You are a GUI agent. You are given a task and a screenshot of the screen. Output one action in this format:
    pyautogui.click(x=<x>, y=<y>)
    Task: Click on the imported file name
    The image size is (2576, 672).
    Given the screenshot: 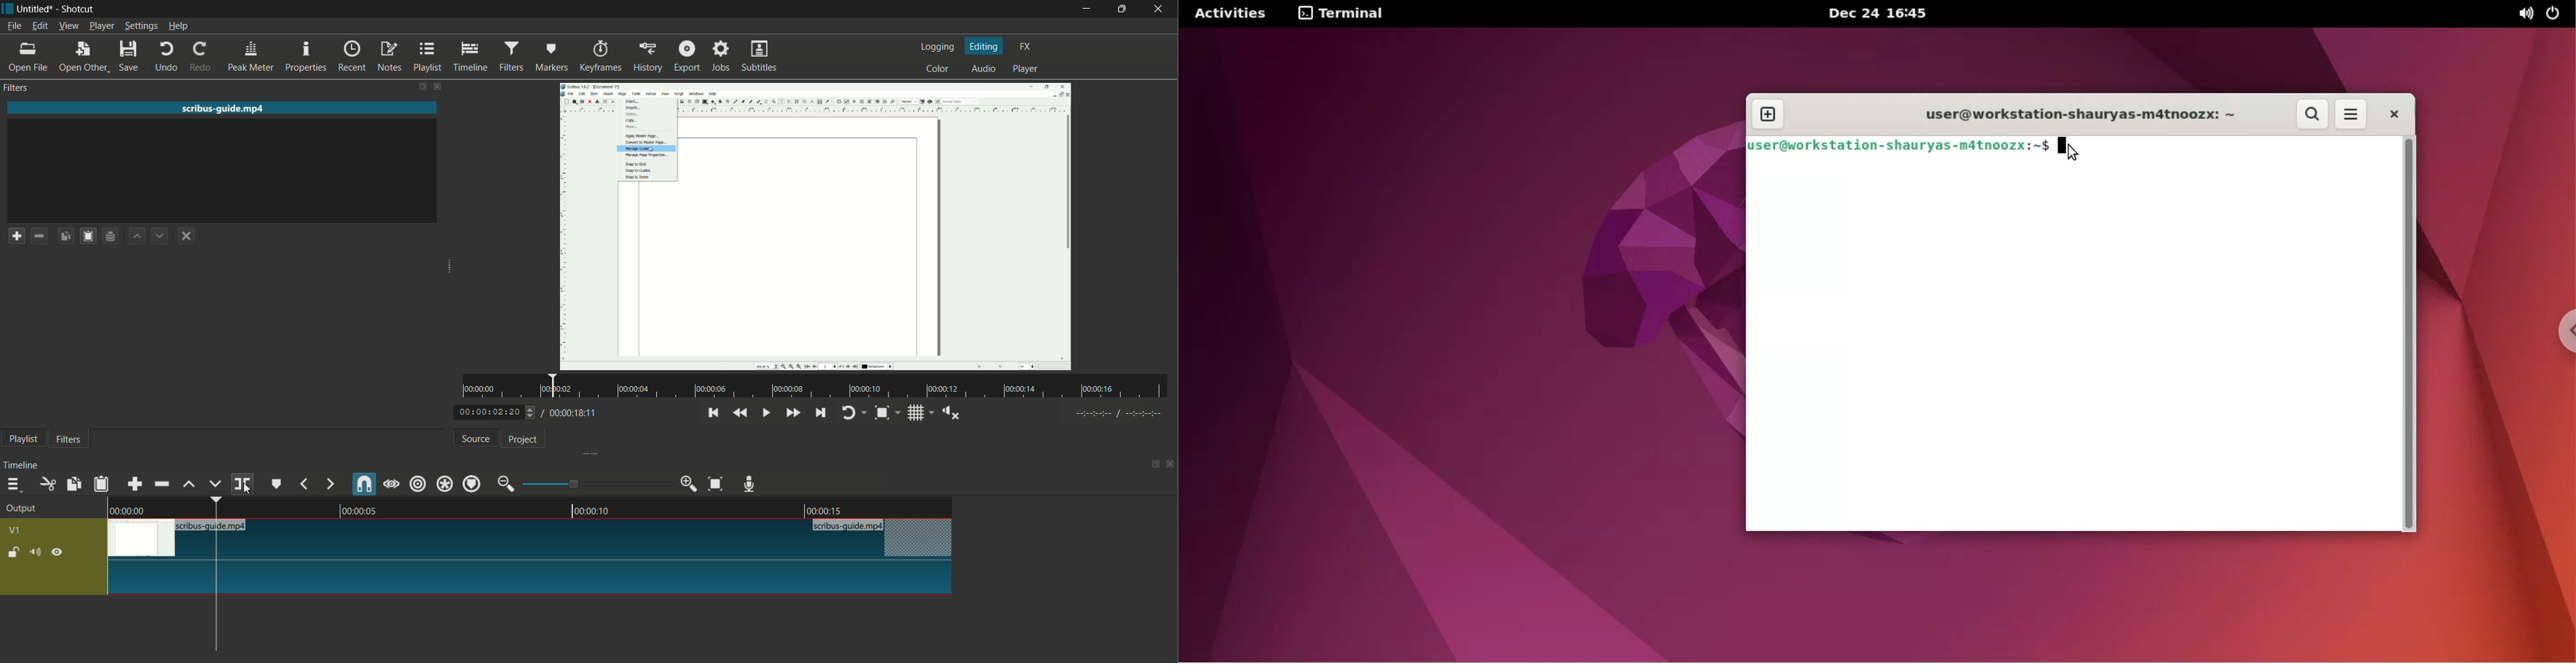 What is the action you would take?
    pyautogui.click(x=223, y=107)
    